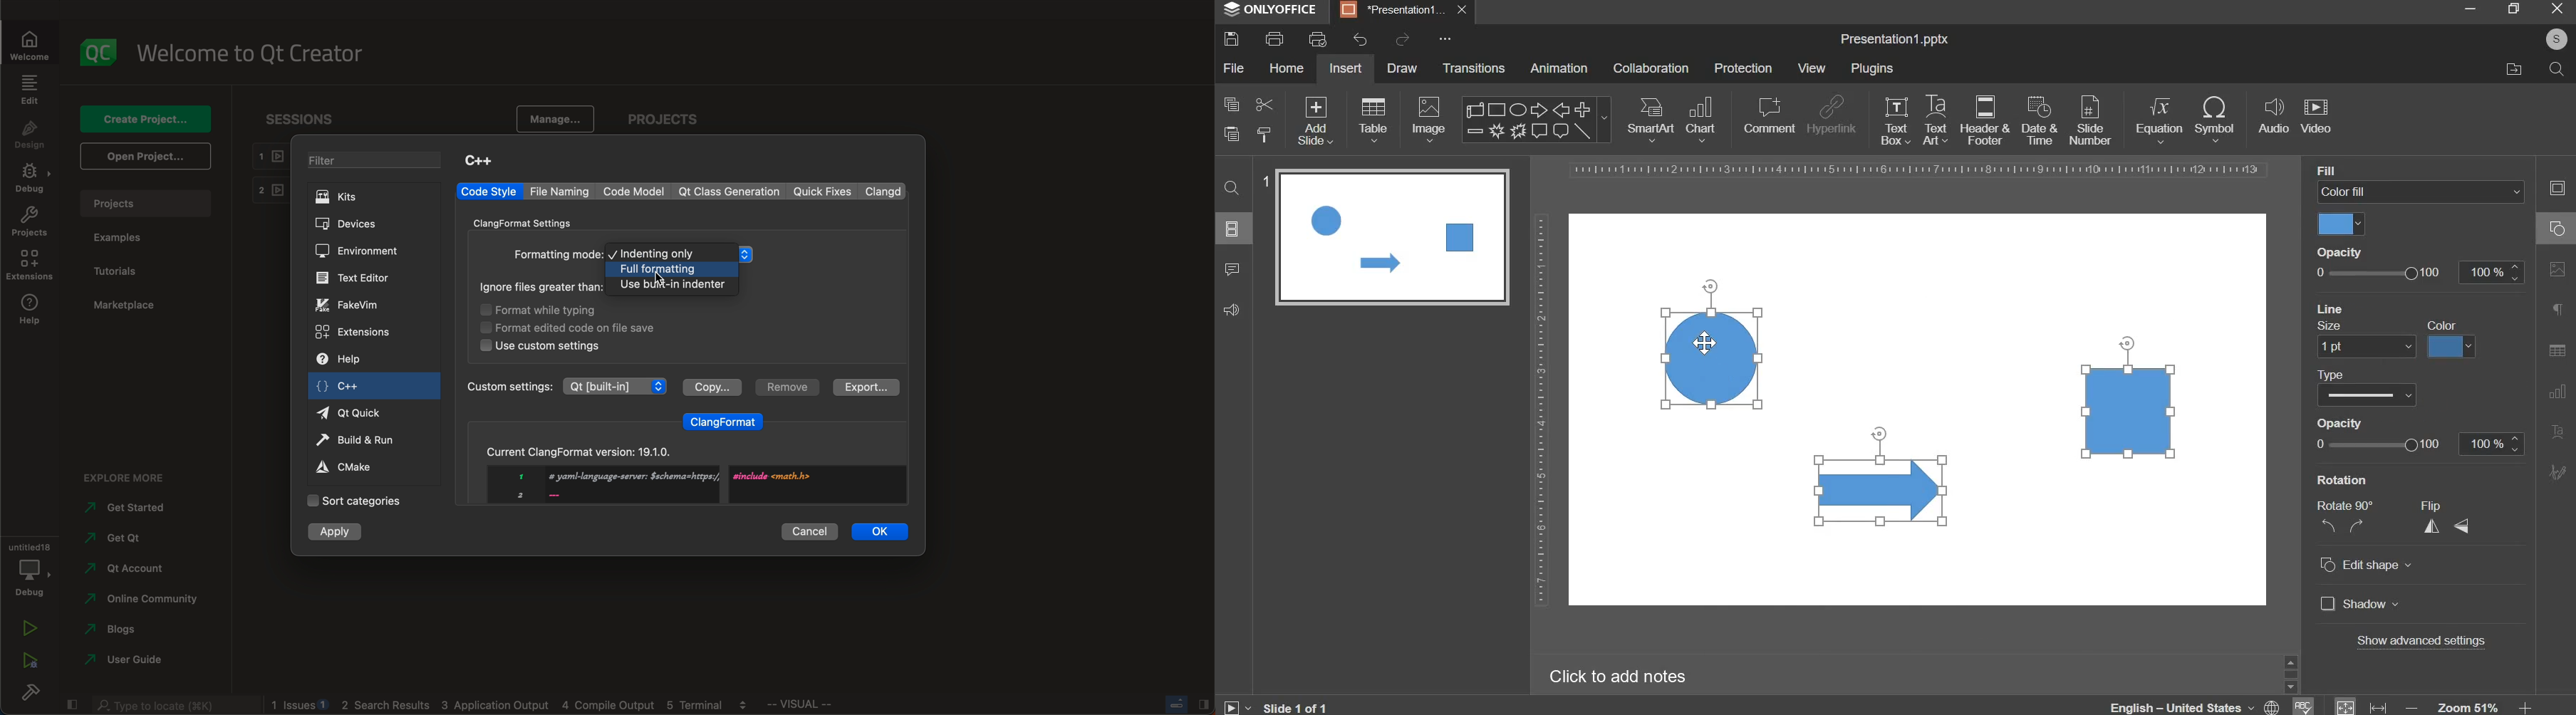 This screenshot has height=728, width=2576. Describe the element at coordinates (1346, 68) in the screenshot. I see `insert` at that location.